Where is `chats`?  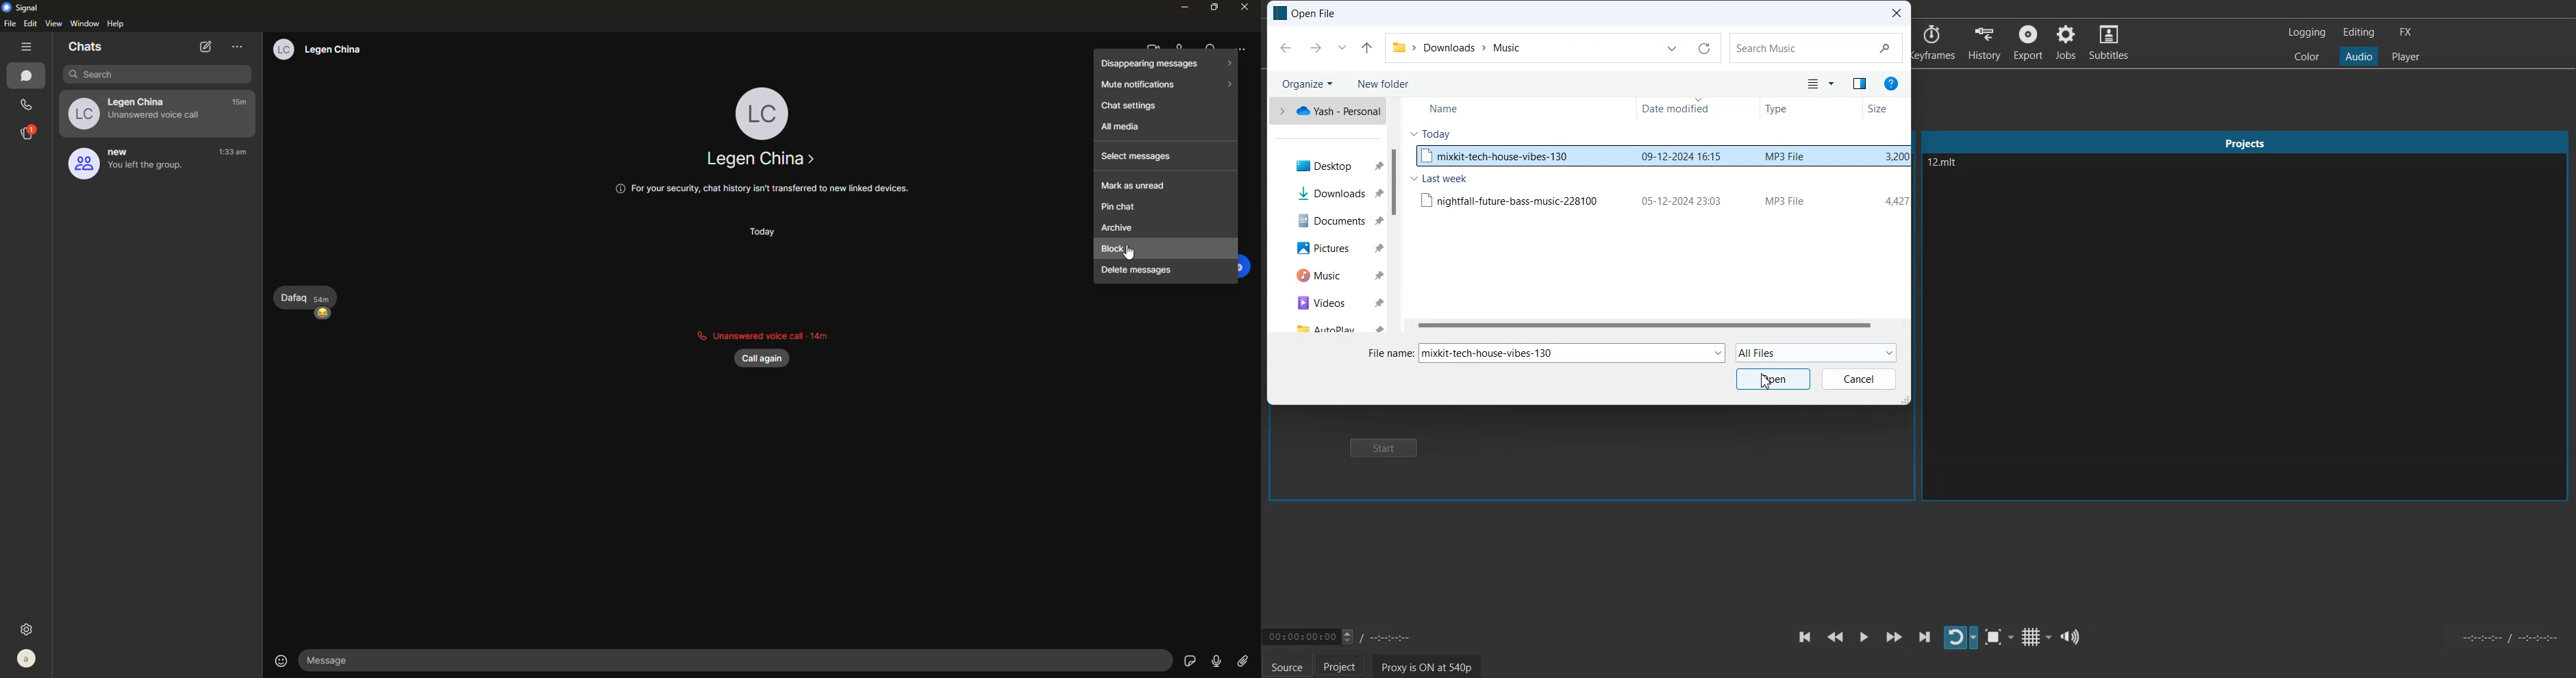 chats is located at coordinates (89, 46).